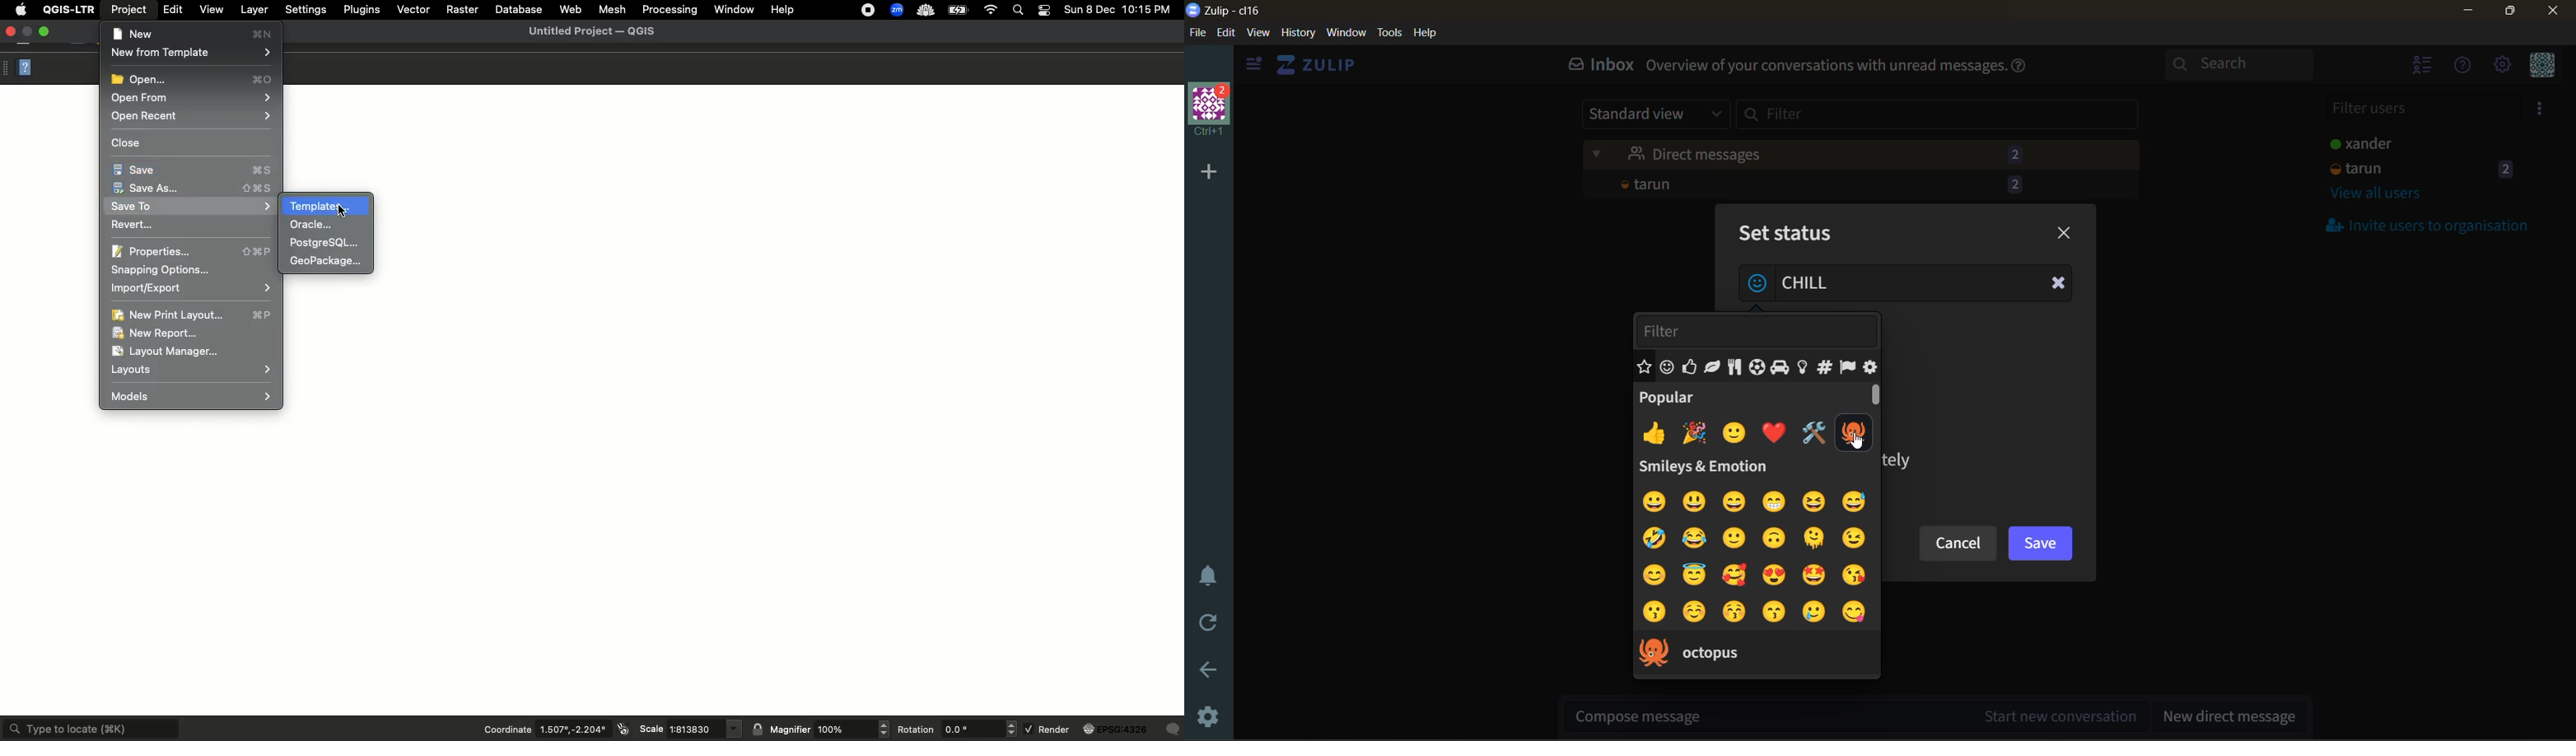  What do you see at coordinates (12, 32) in the screenshot?
I see `Close` at bounding box center [12, 32].